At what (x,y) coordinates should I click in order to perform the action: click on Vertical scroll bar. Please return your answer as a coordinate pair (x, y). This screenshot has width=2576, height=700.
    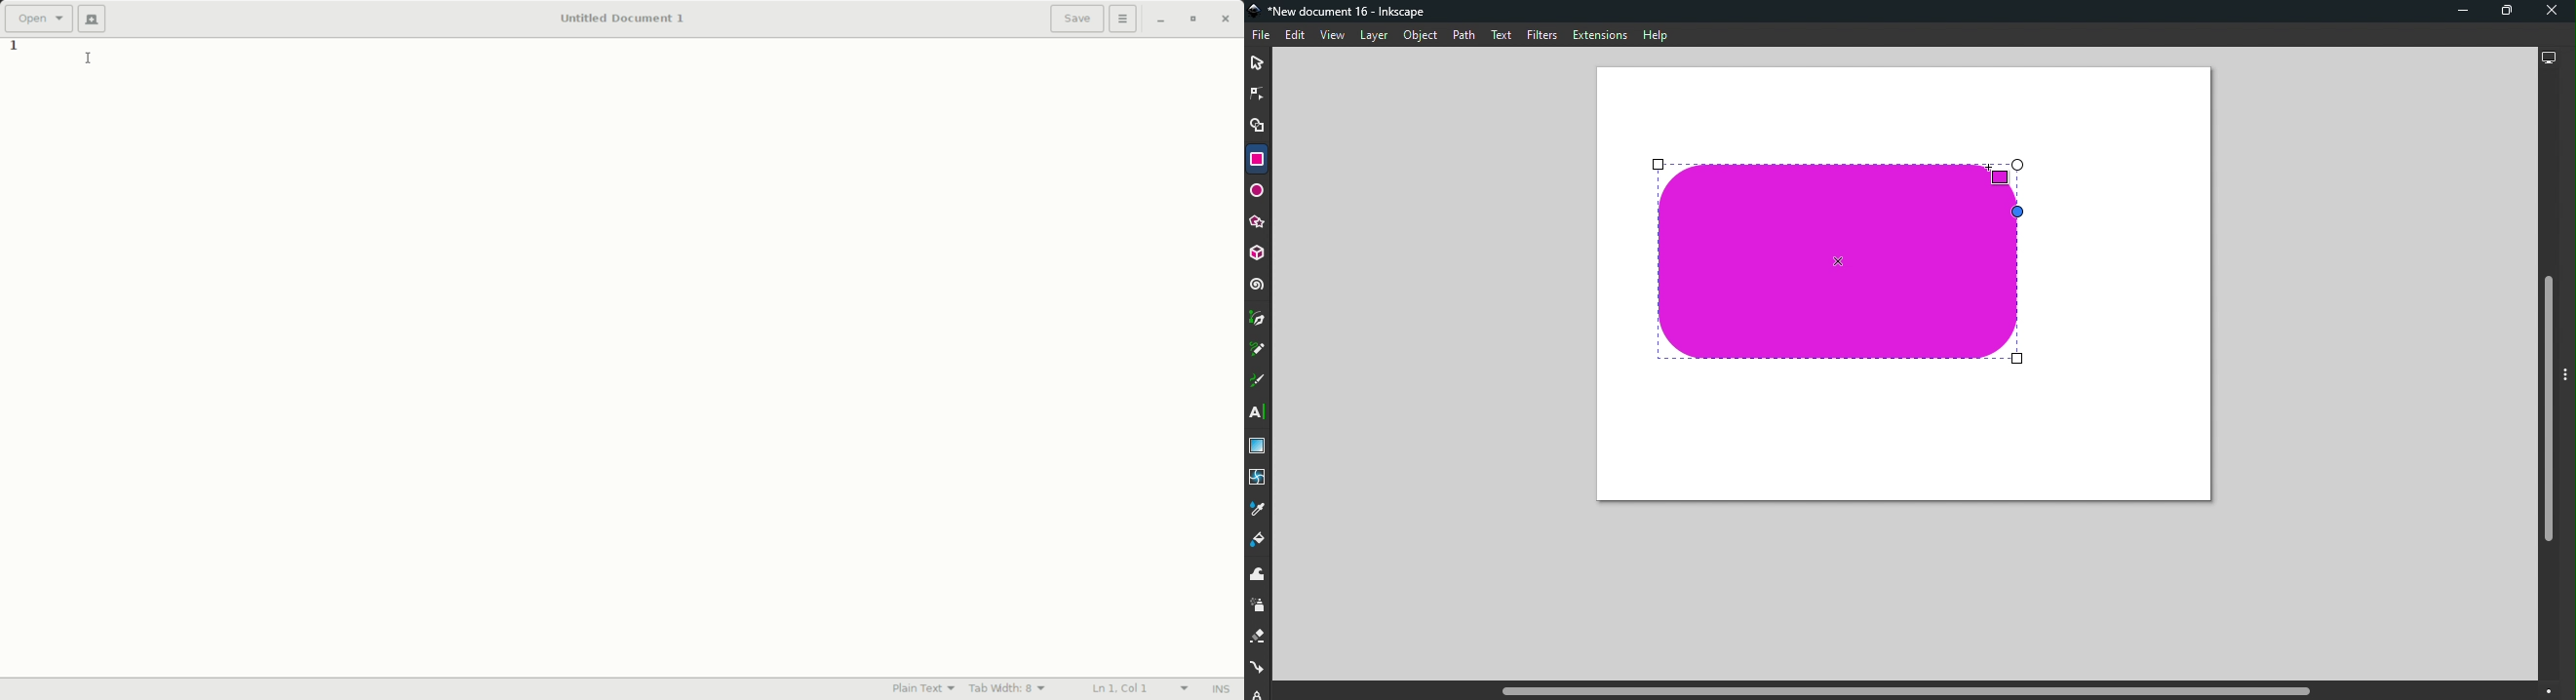
    Looking at the image, I should click on (2547, 377).